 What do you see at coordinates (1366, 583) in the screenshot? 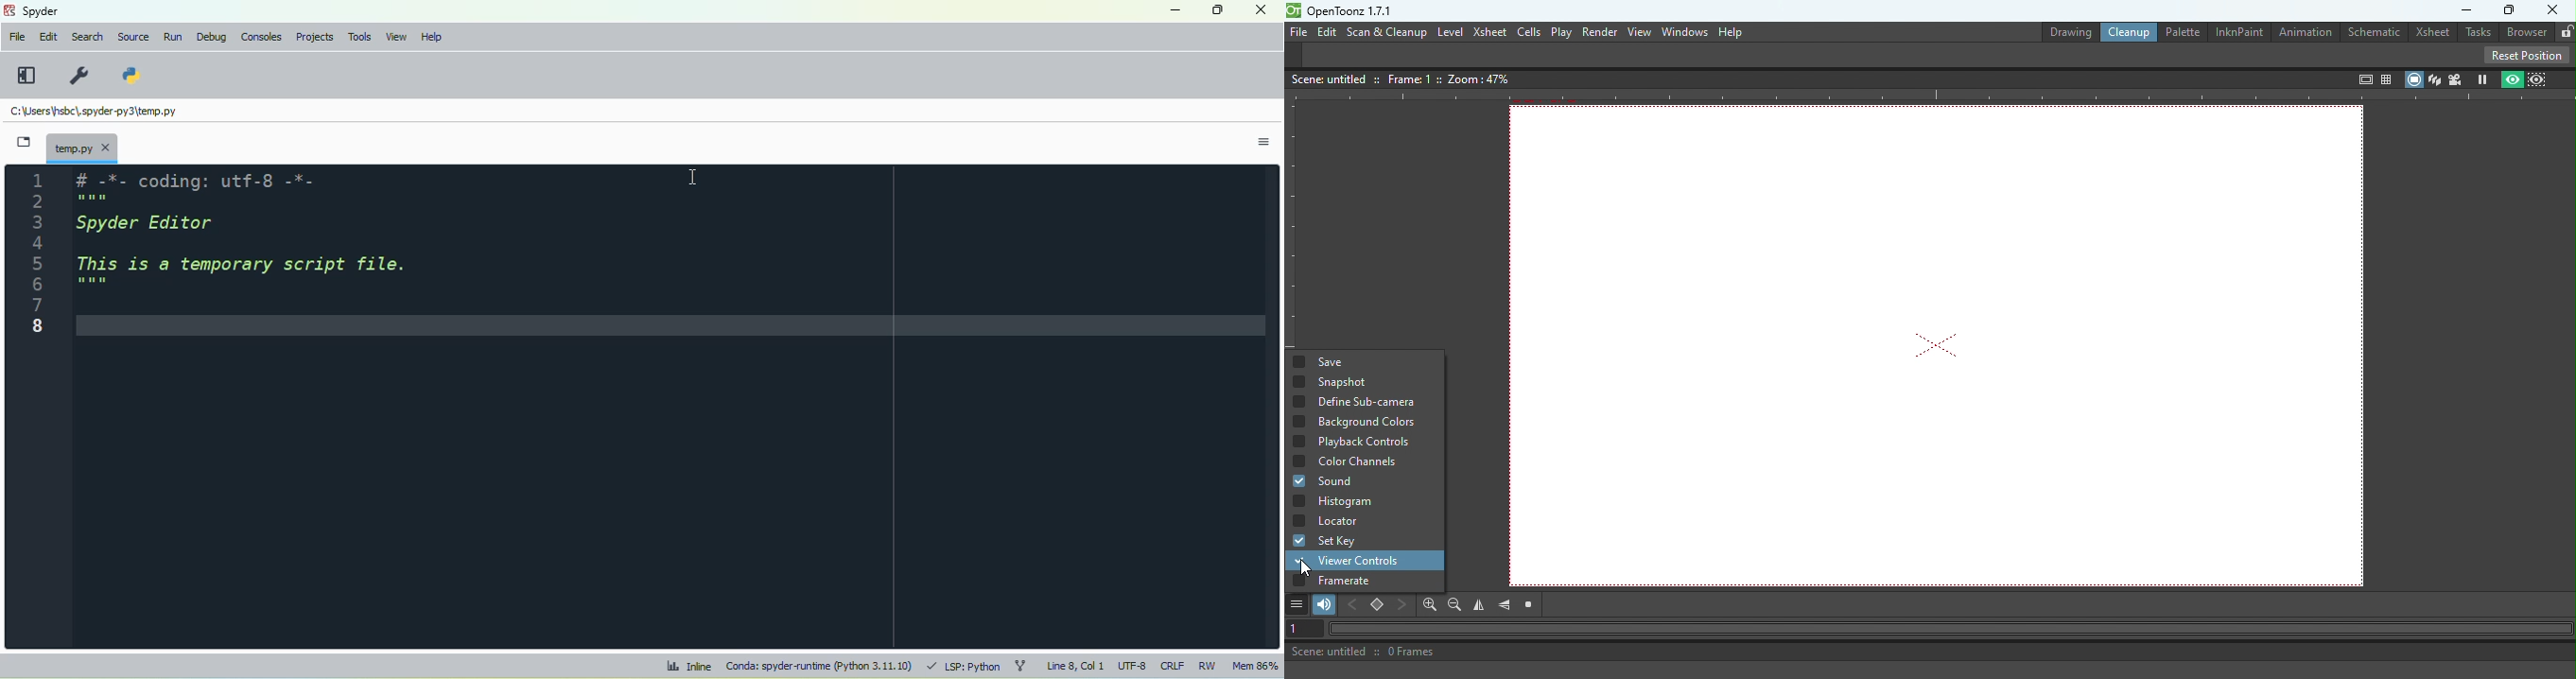
I see `Framerate` at bounding box center [1366, 583].